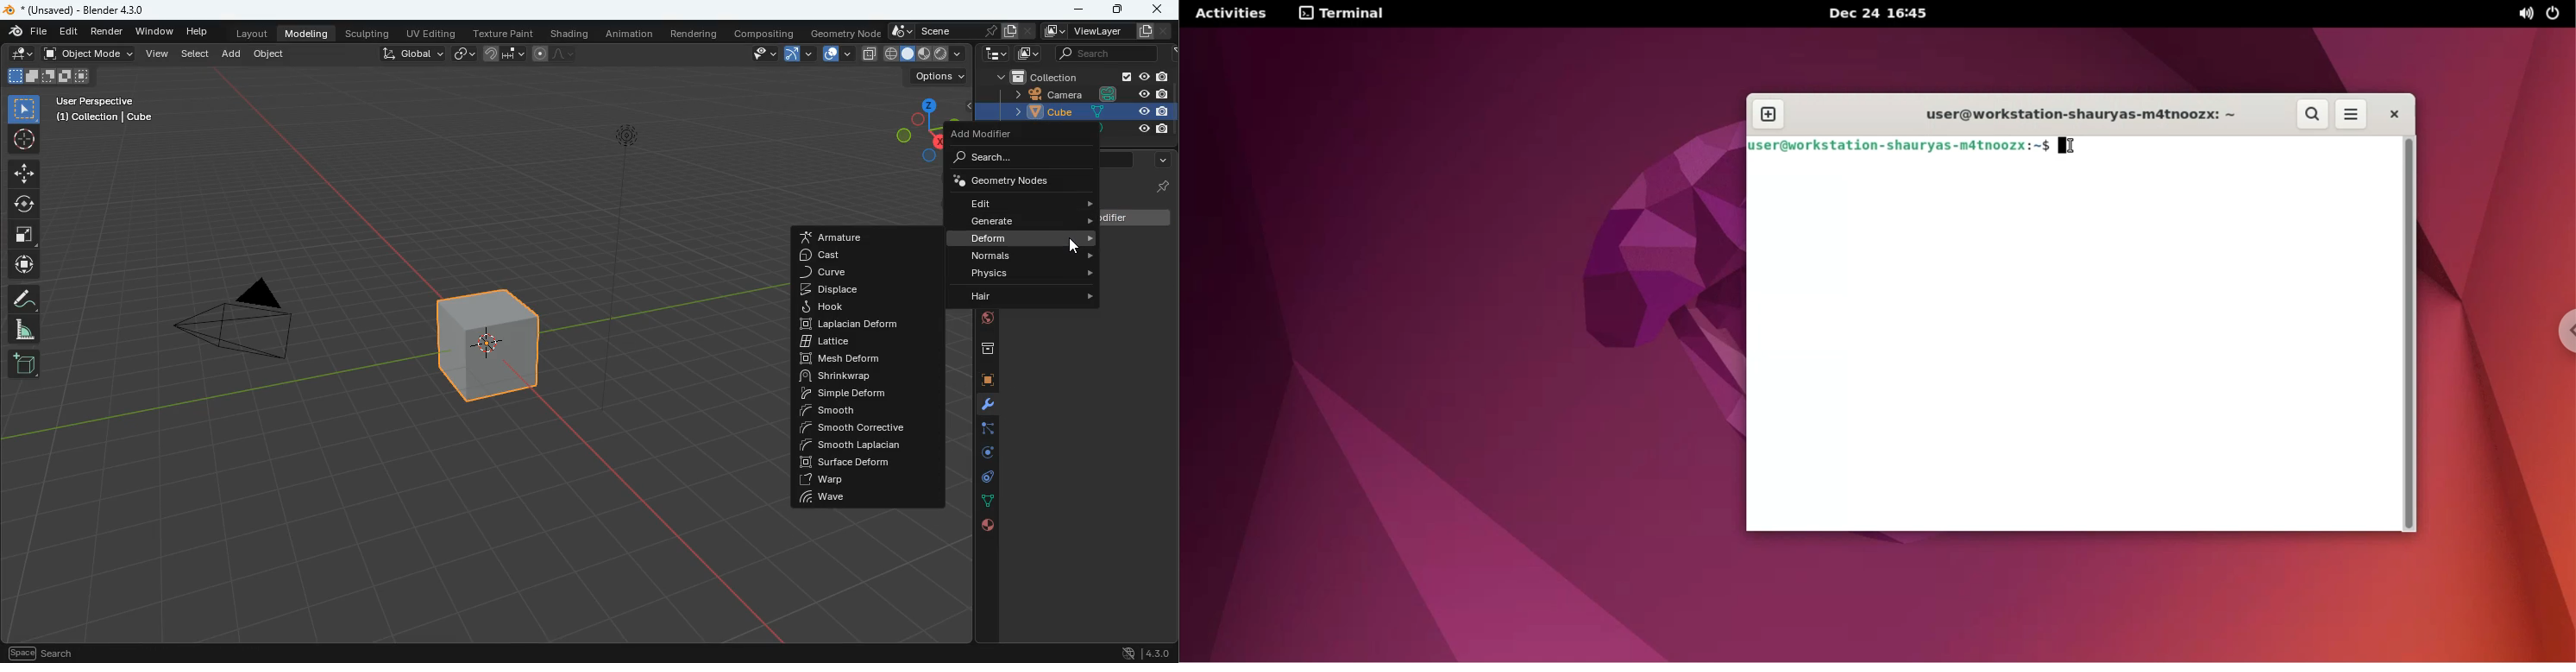  I want to click on cast, so click(839, 256).